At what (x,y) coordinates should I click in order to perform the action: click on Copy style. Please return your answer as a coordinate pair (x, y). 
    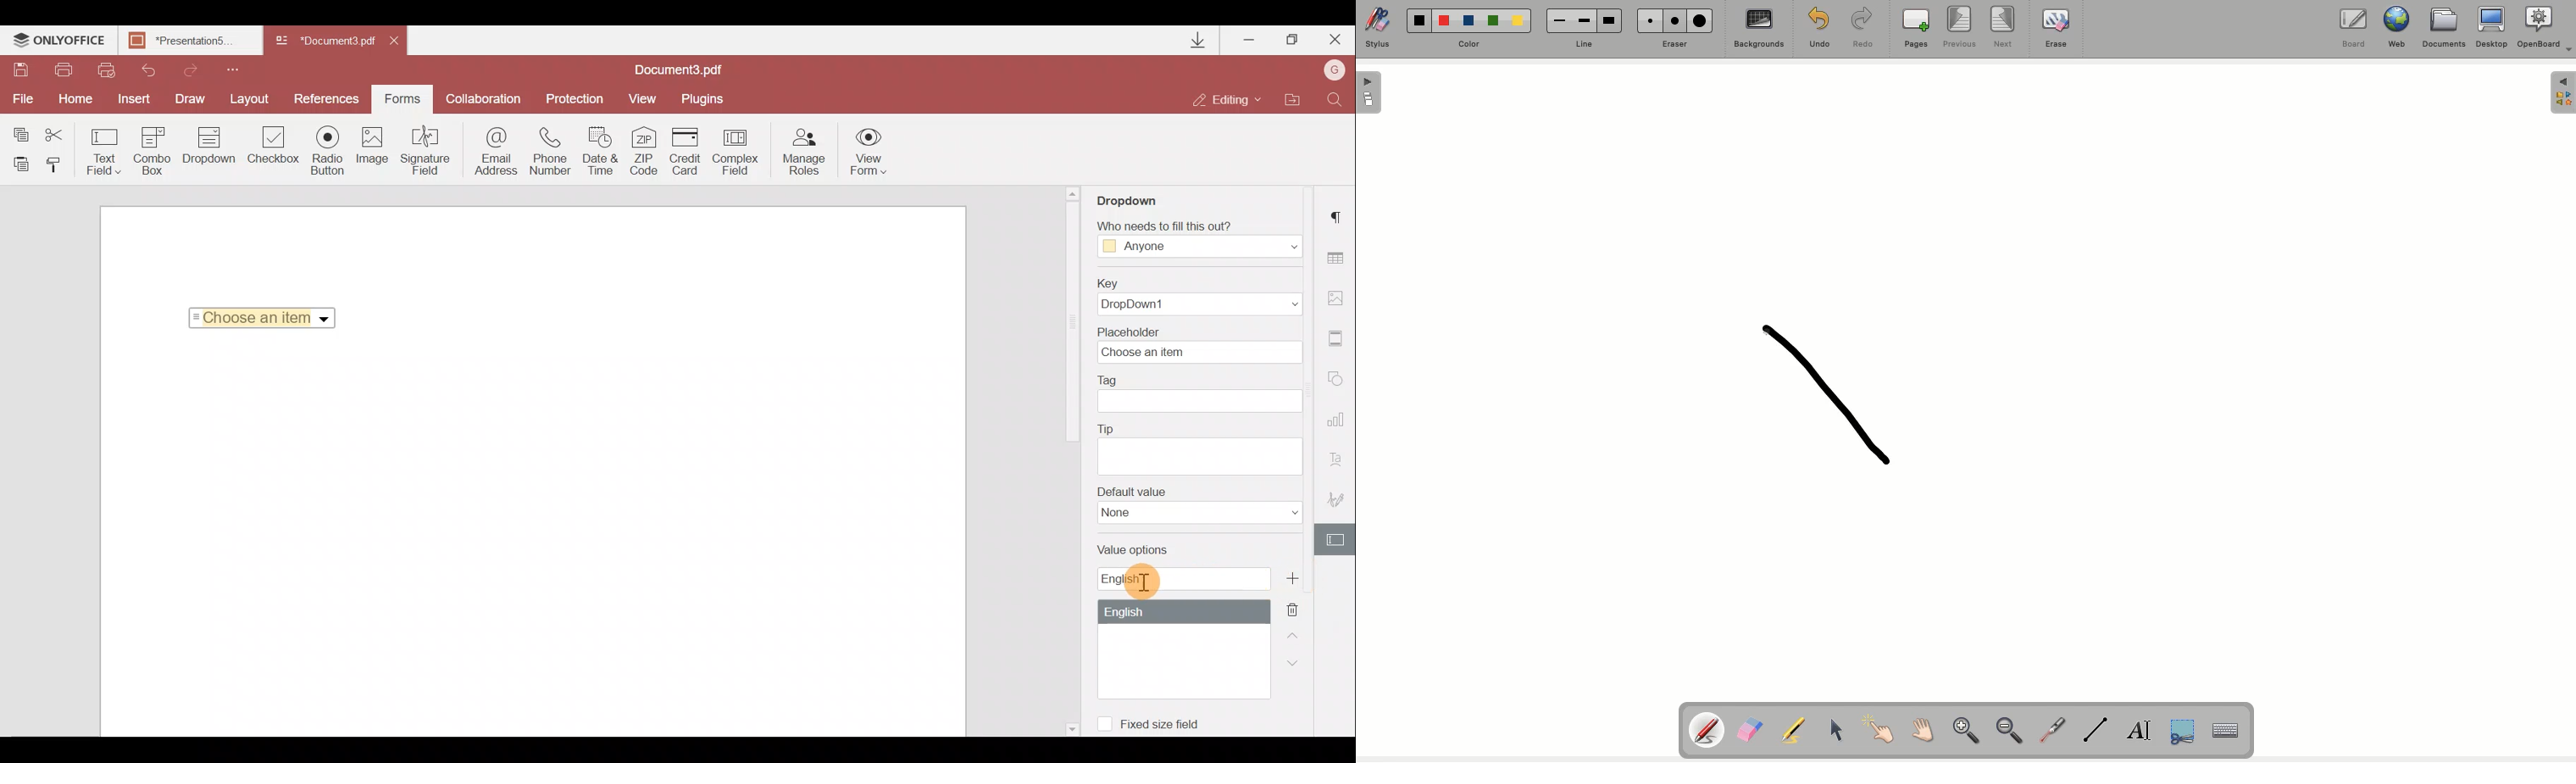
    Looking at the image, I should click on (58, 164).